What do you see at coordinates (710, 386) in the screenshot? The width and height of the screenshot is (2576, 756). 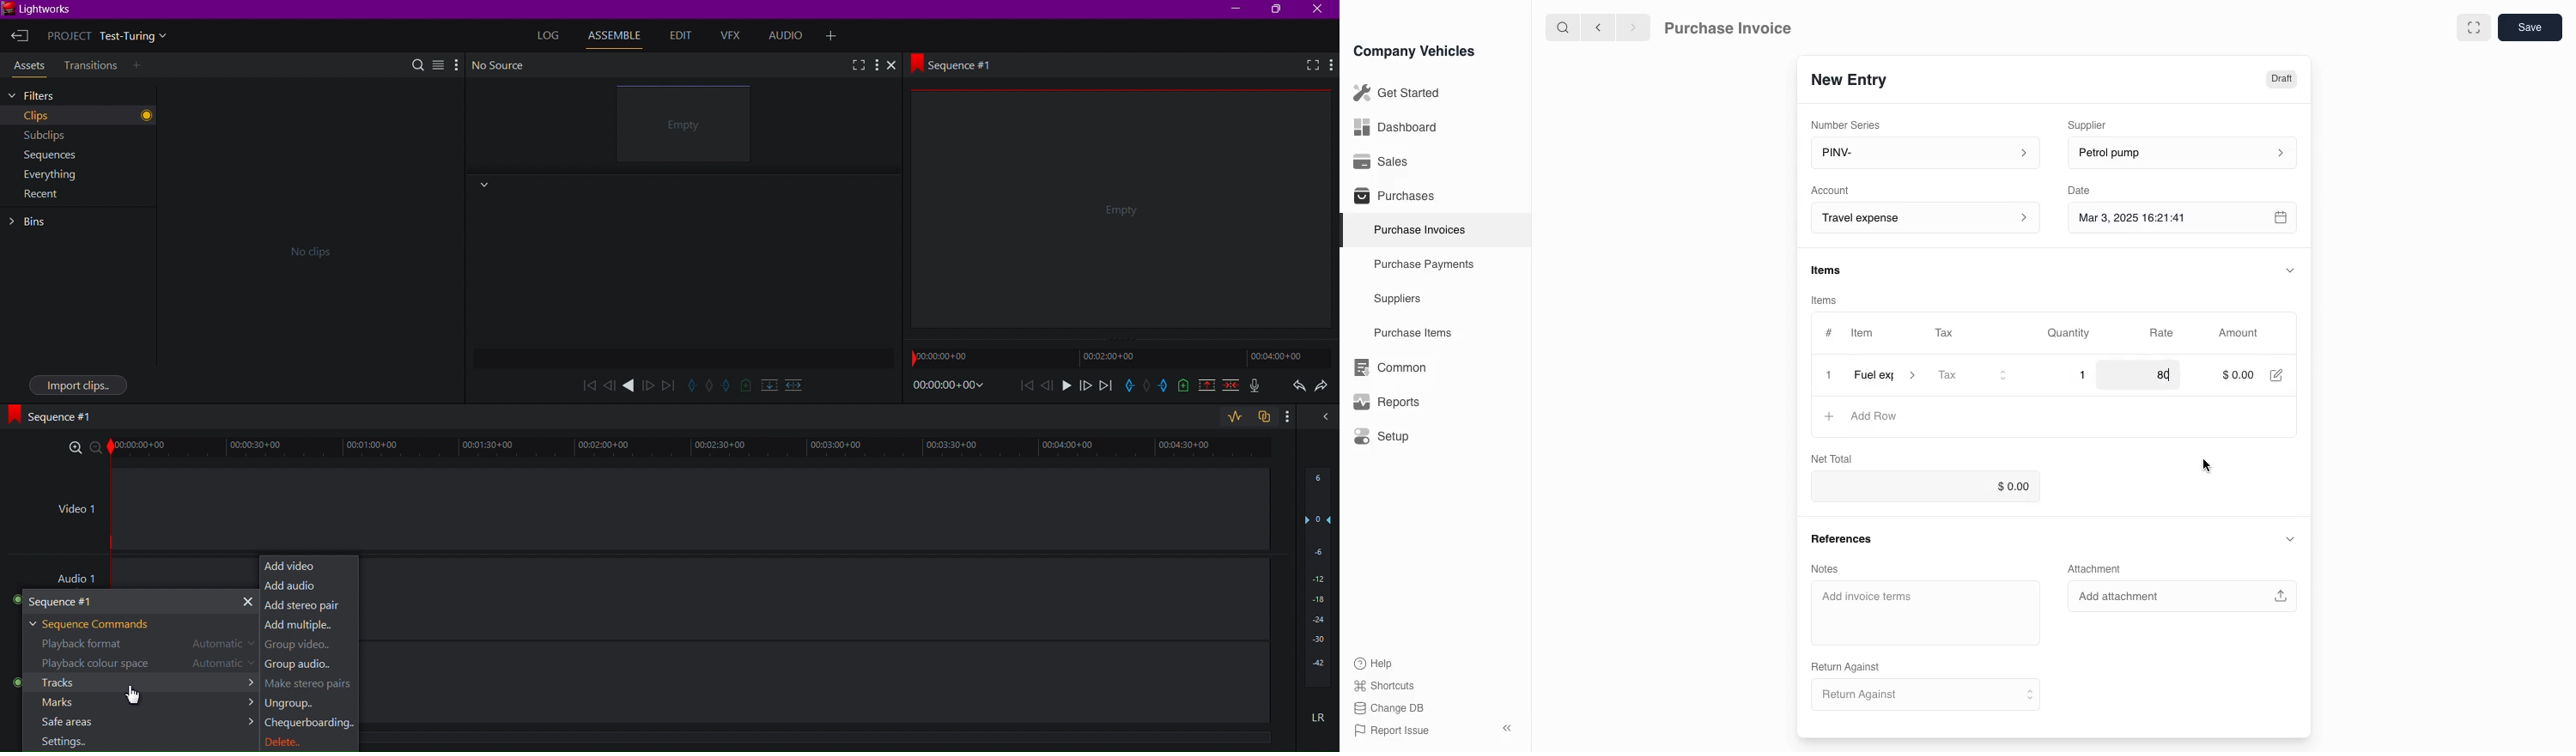 I see `roll edit` at bounding box center [710, 386].